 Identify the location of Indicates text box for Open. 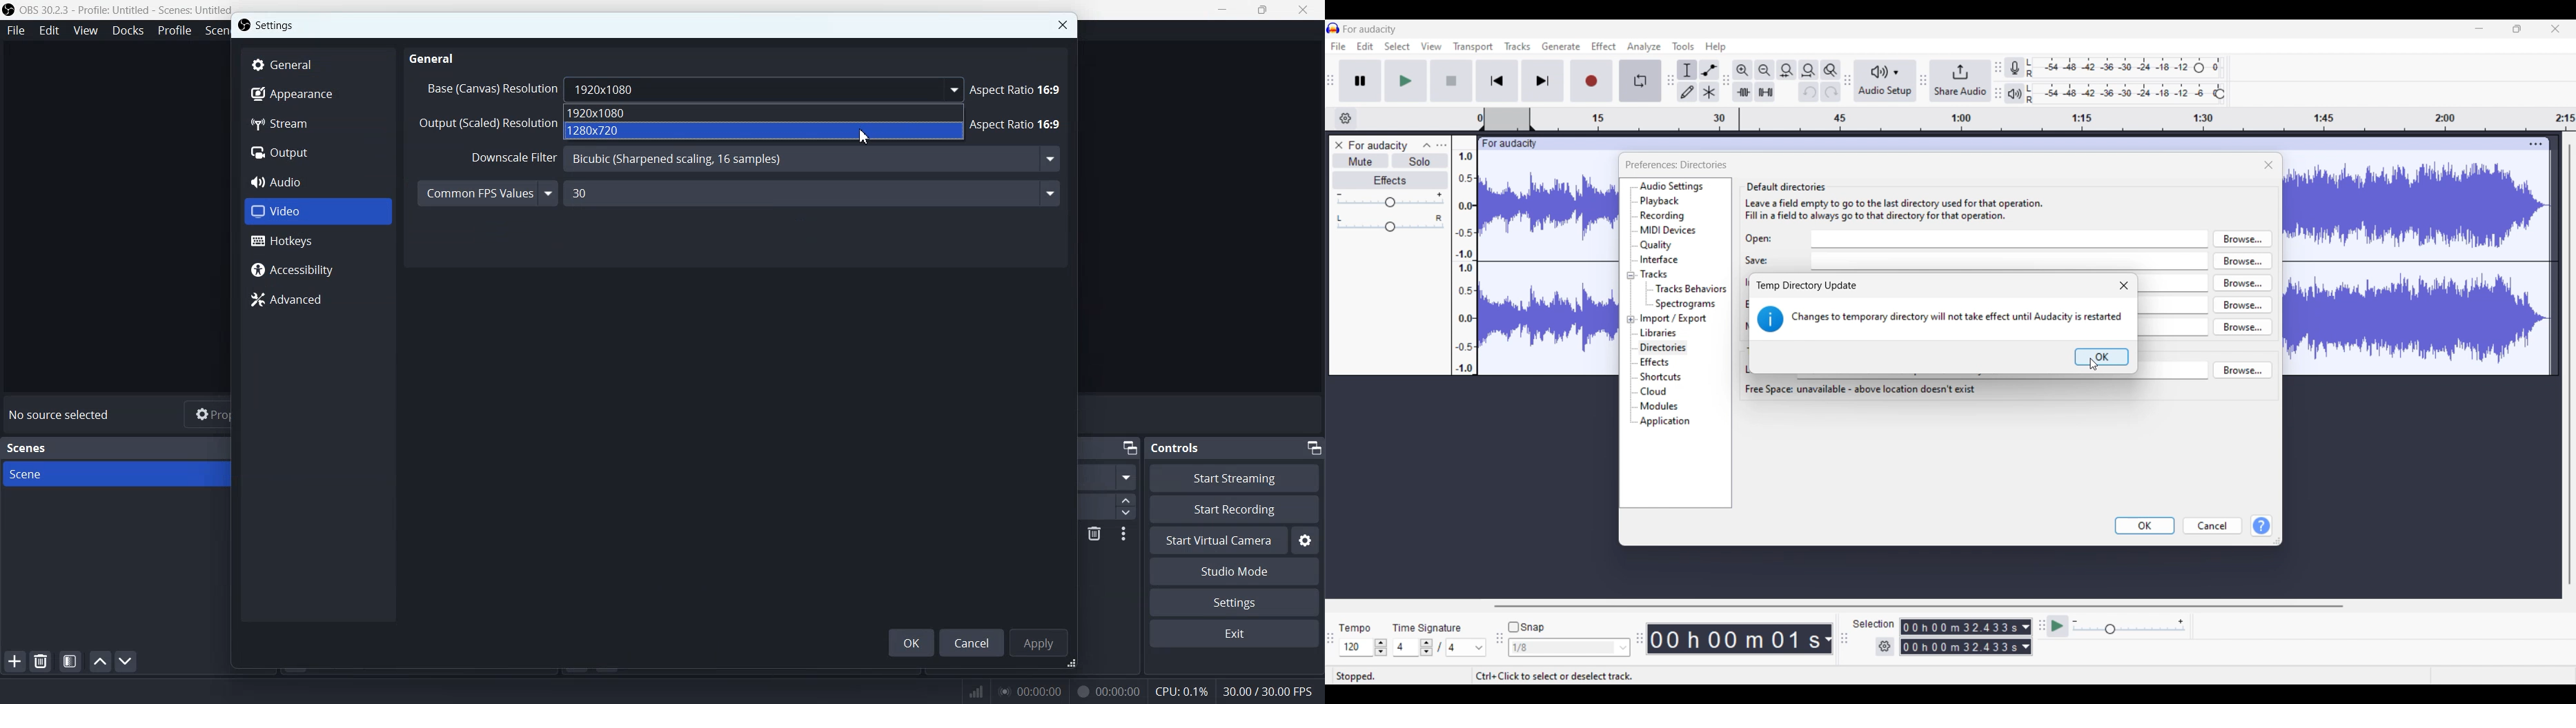
(1759, 239).